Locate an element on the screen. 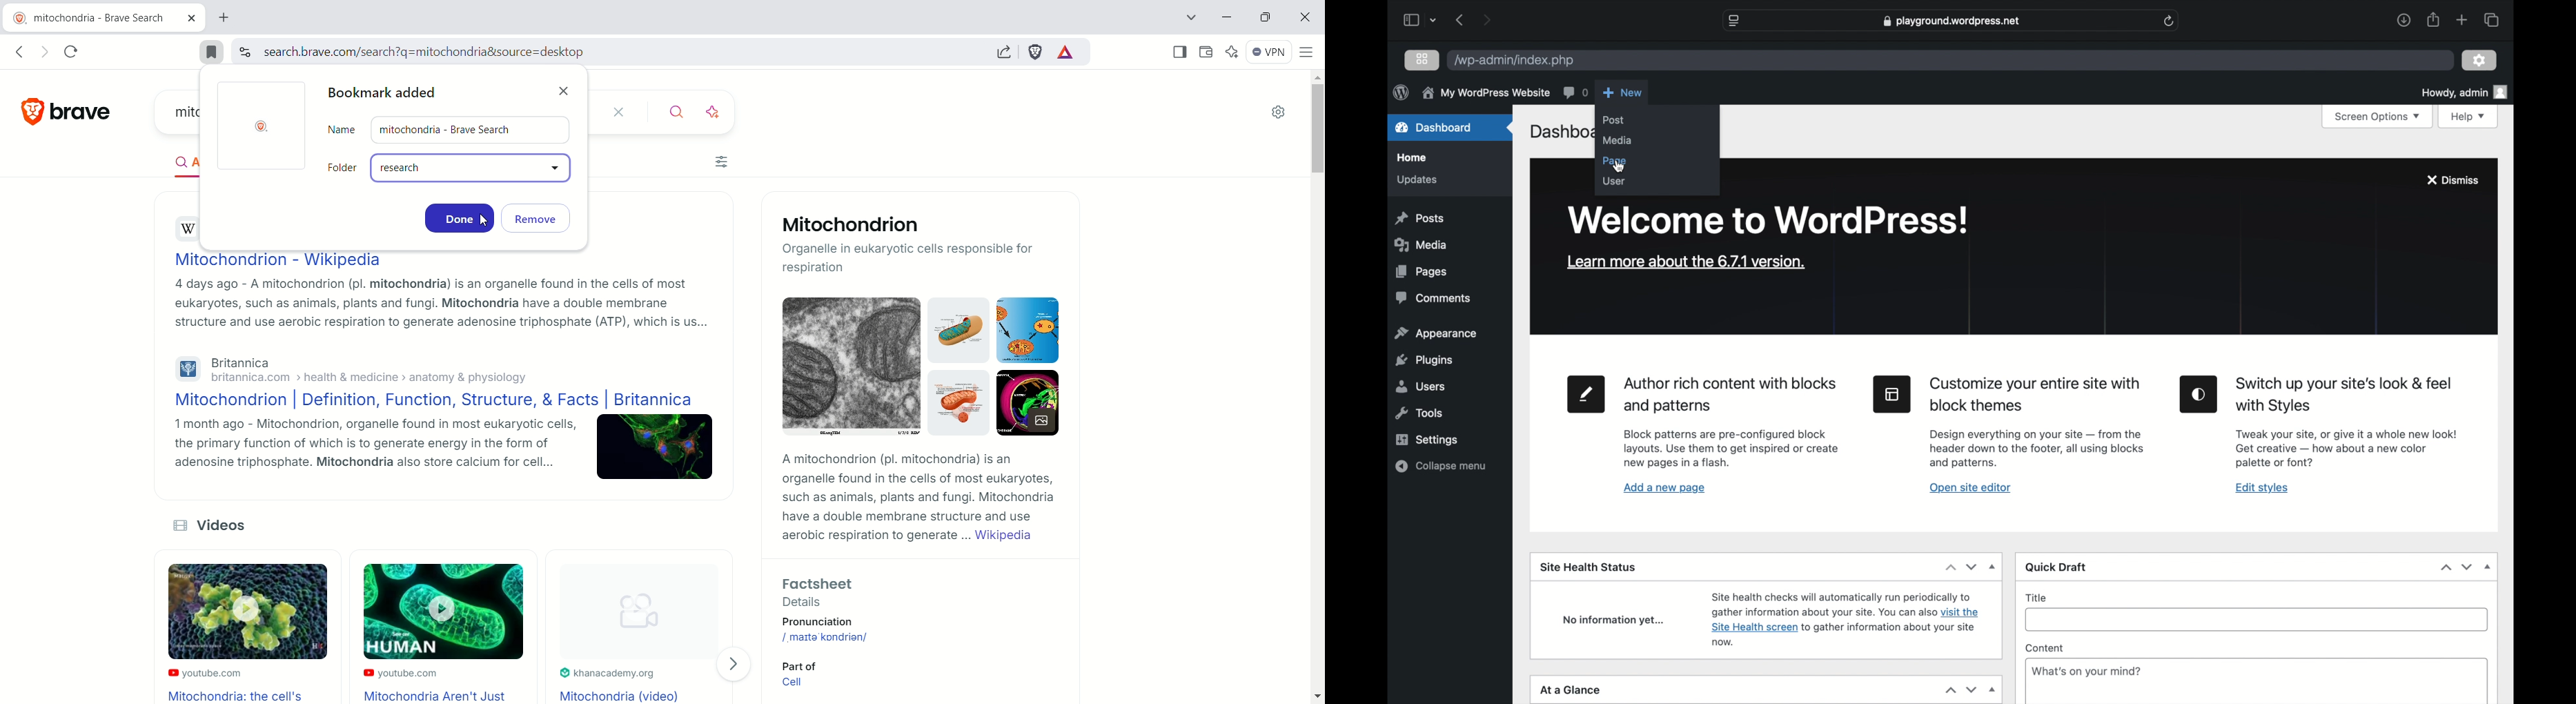 Image resolution: width=2576 pixels, height=728 pixels. quick draft is located at coordinates (2056, 568).